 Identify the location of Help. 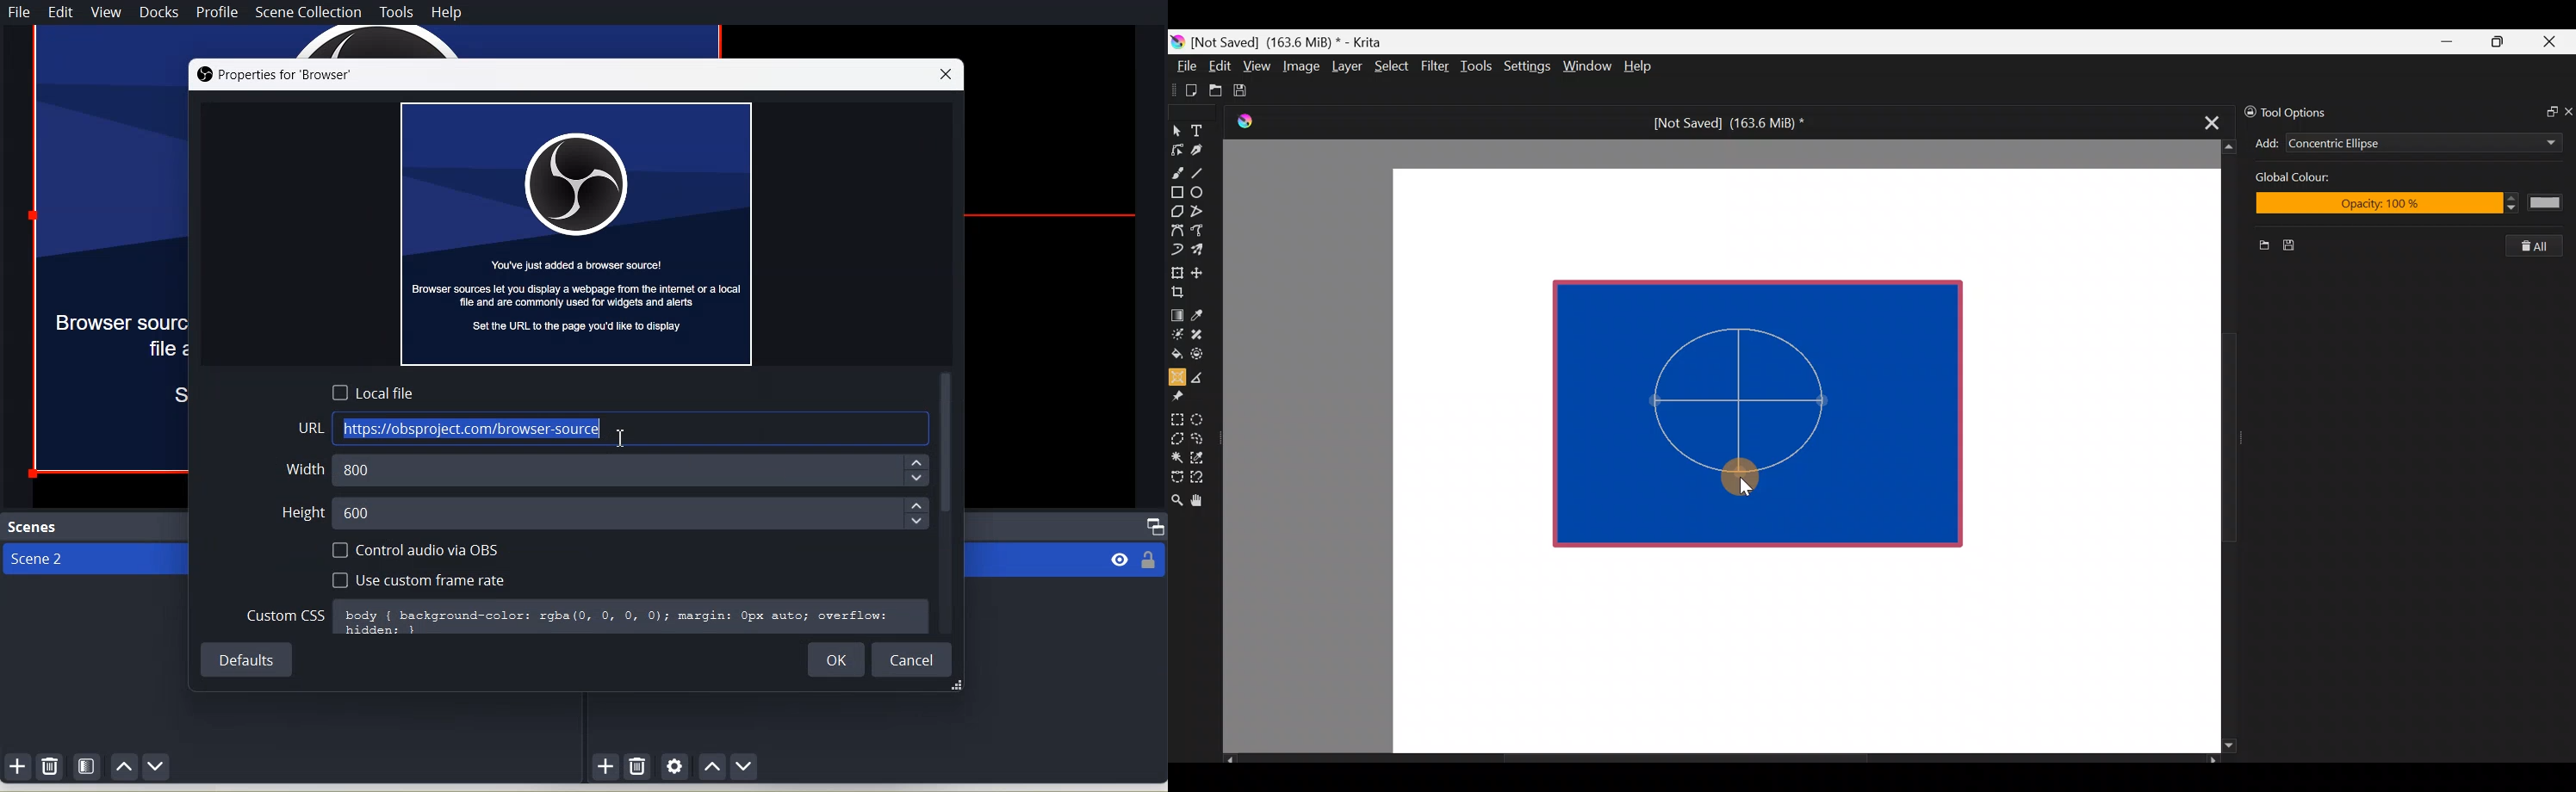
(447, 12).